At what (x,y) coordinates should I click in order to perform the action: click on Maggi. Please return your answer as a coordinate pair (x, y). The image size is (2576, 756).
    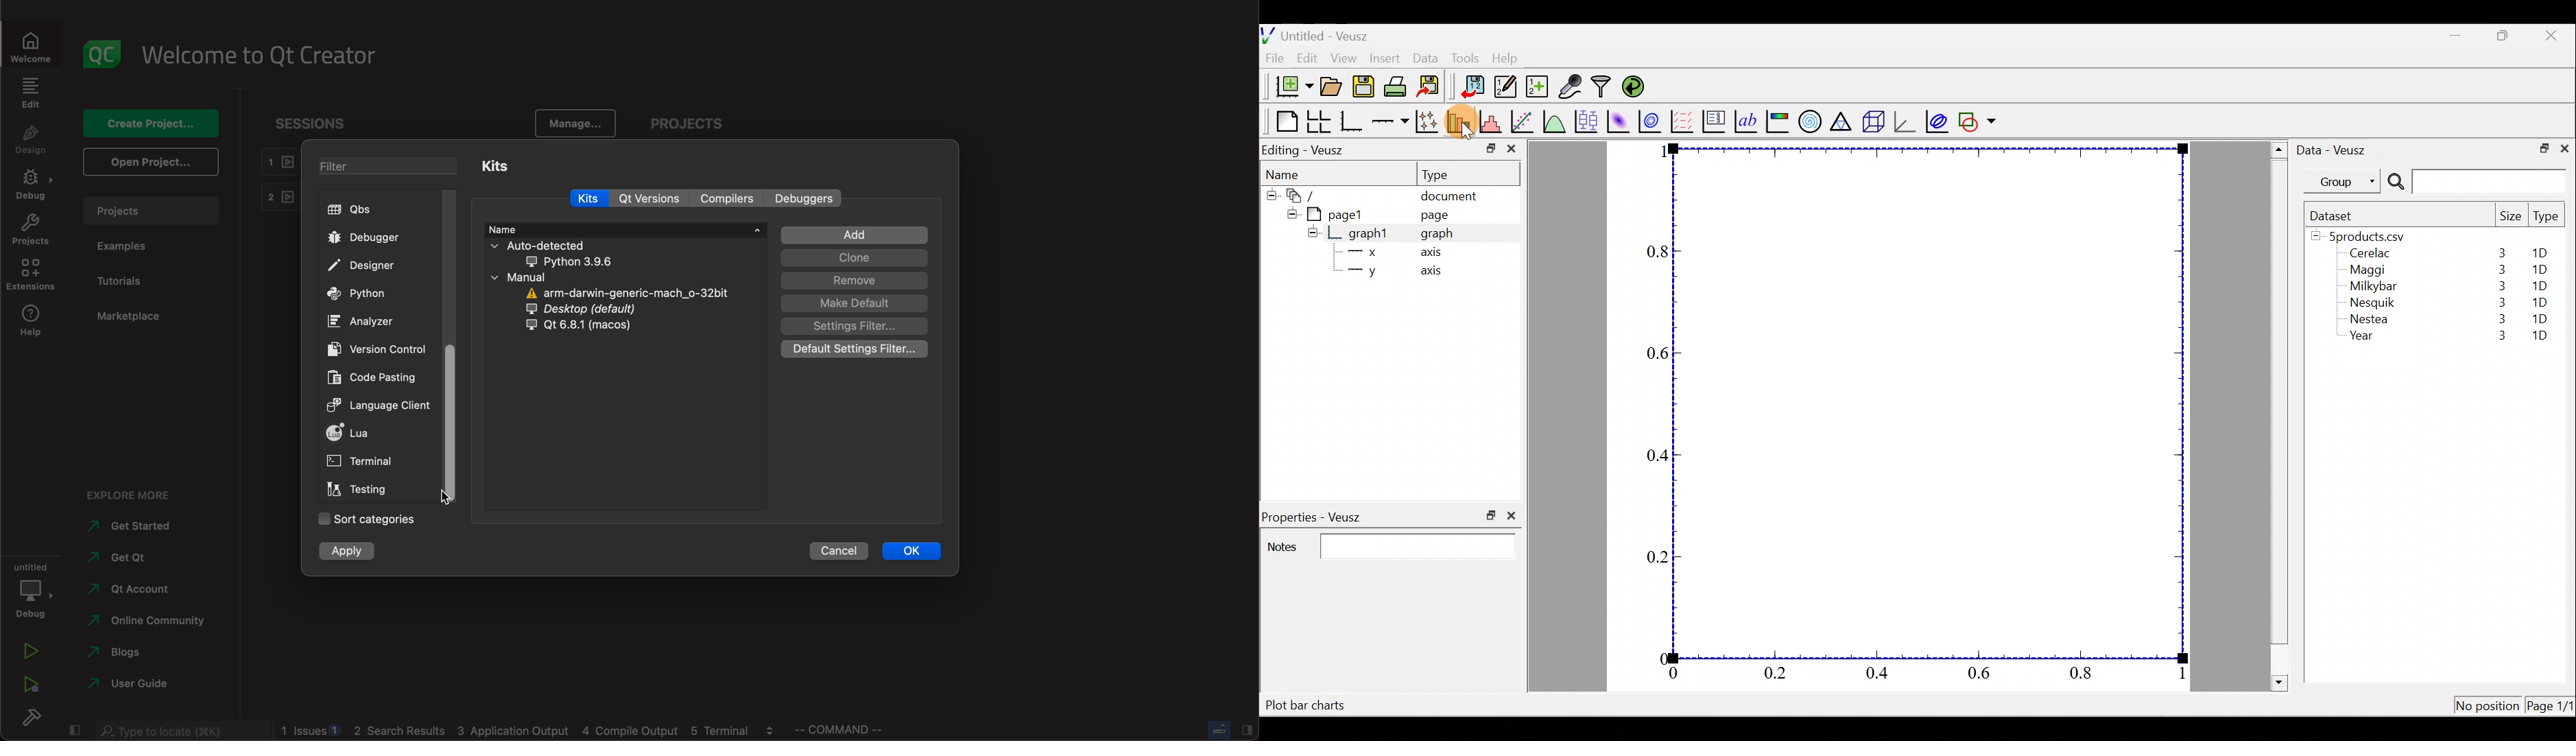
    Looking at the image, I should click on (2369, 272).